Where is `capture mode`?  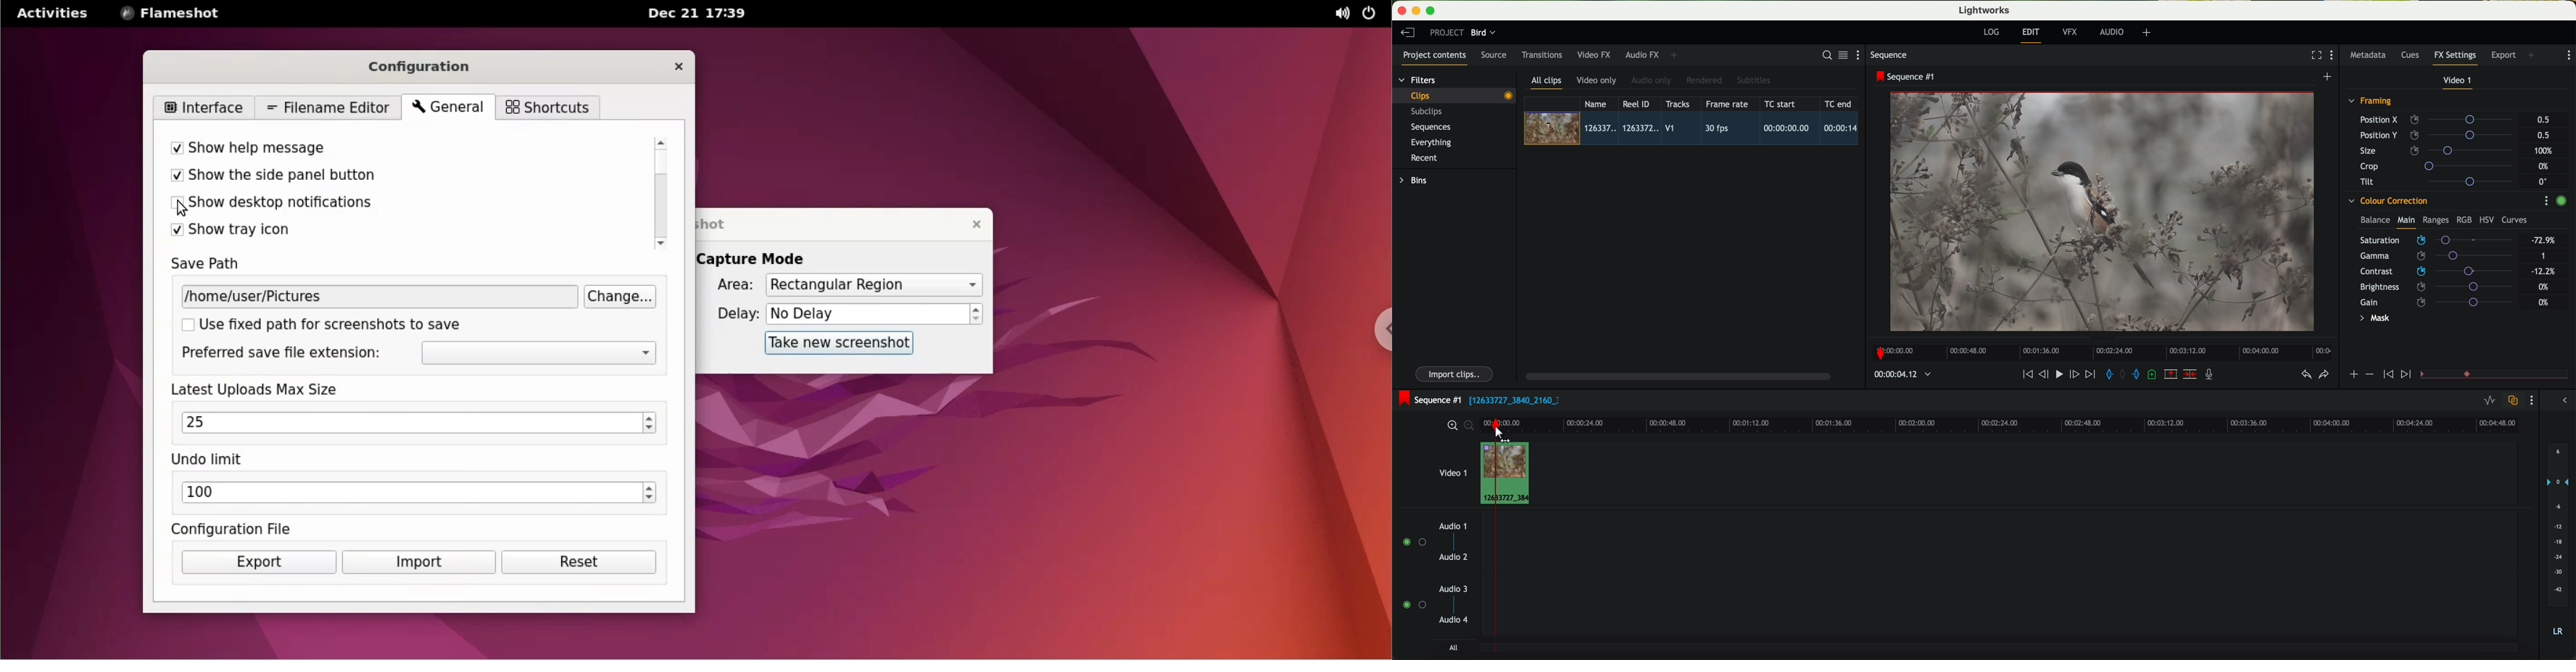
capture mode is located at coordinates (763, 258).